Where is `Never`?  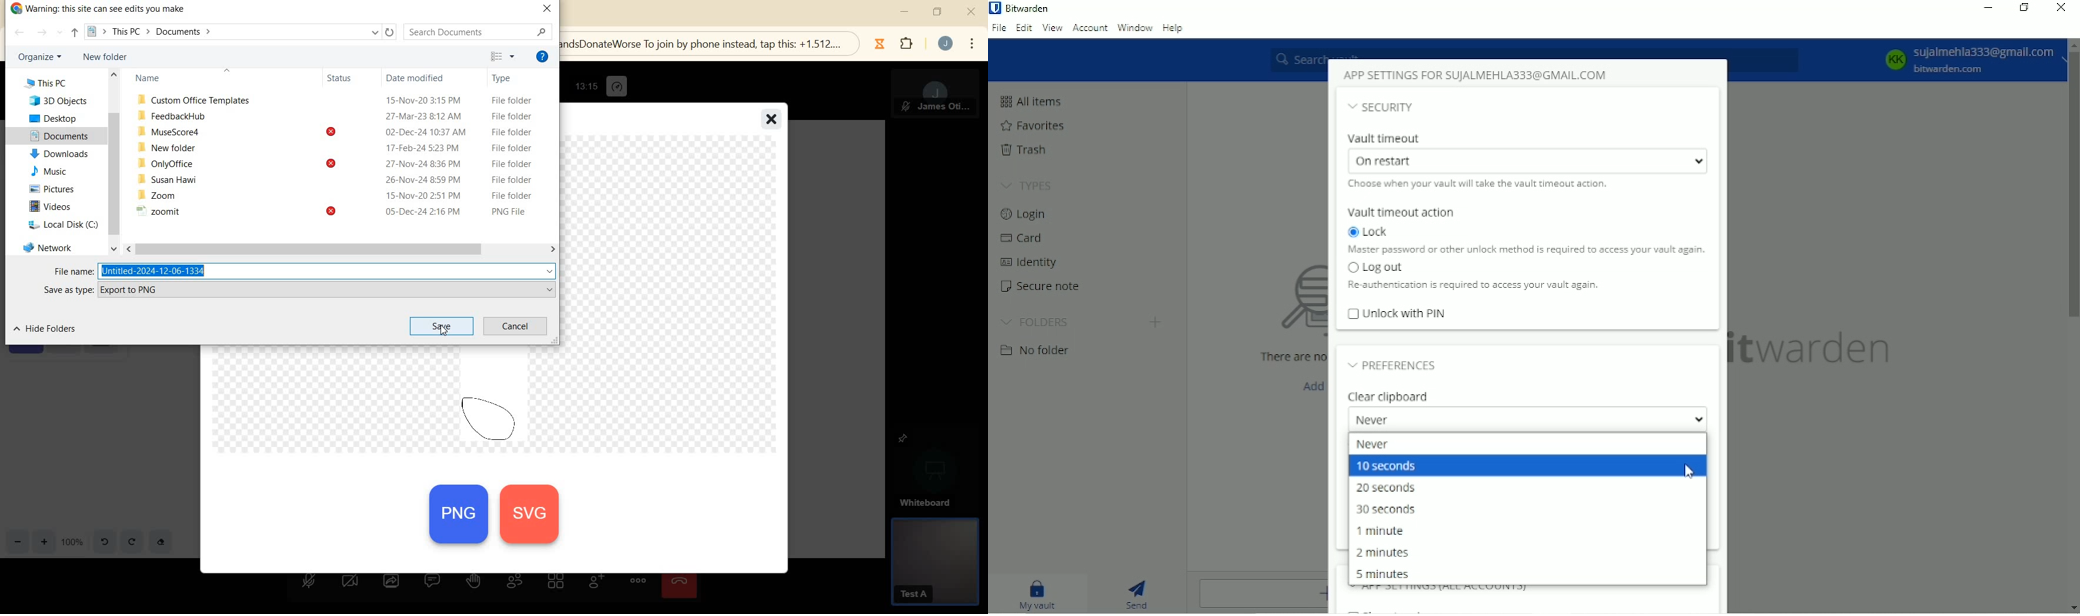
Never is located at coordinates (1376, 444).